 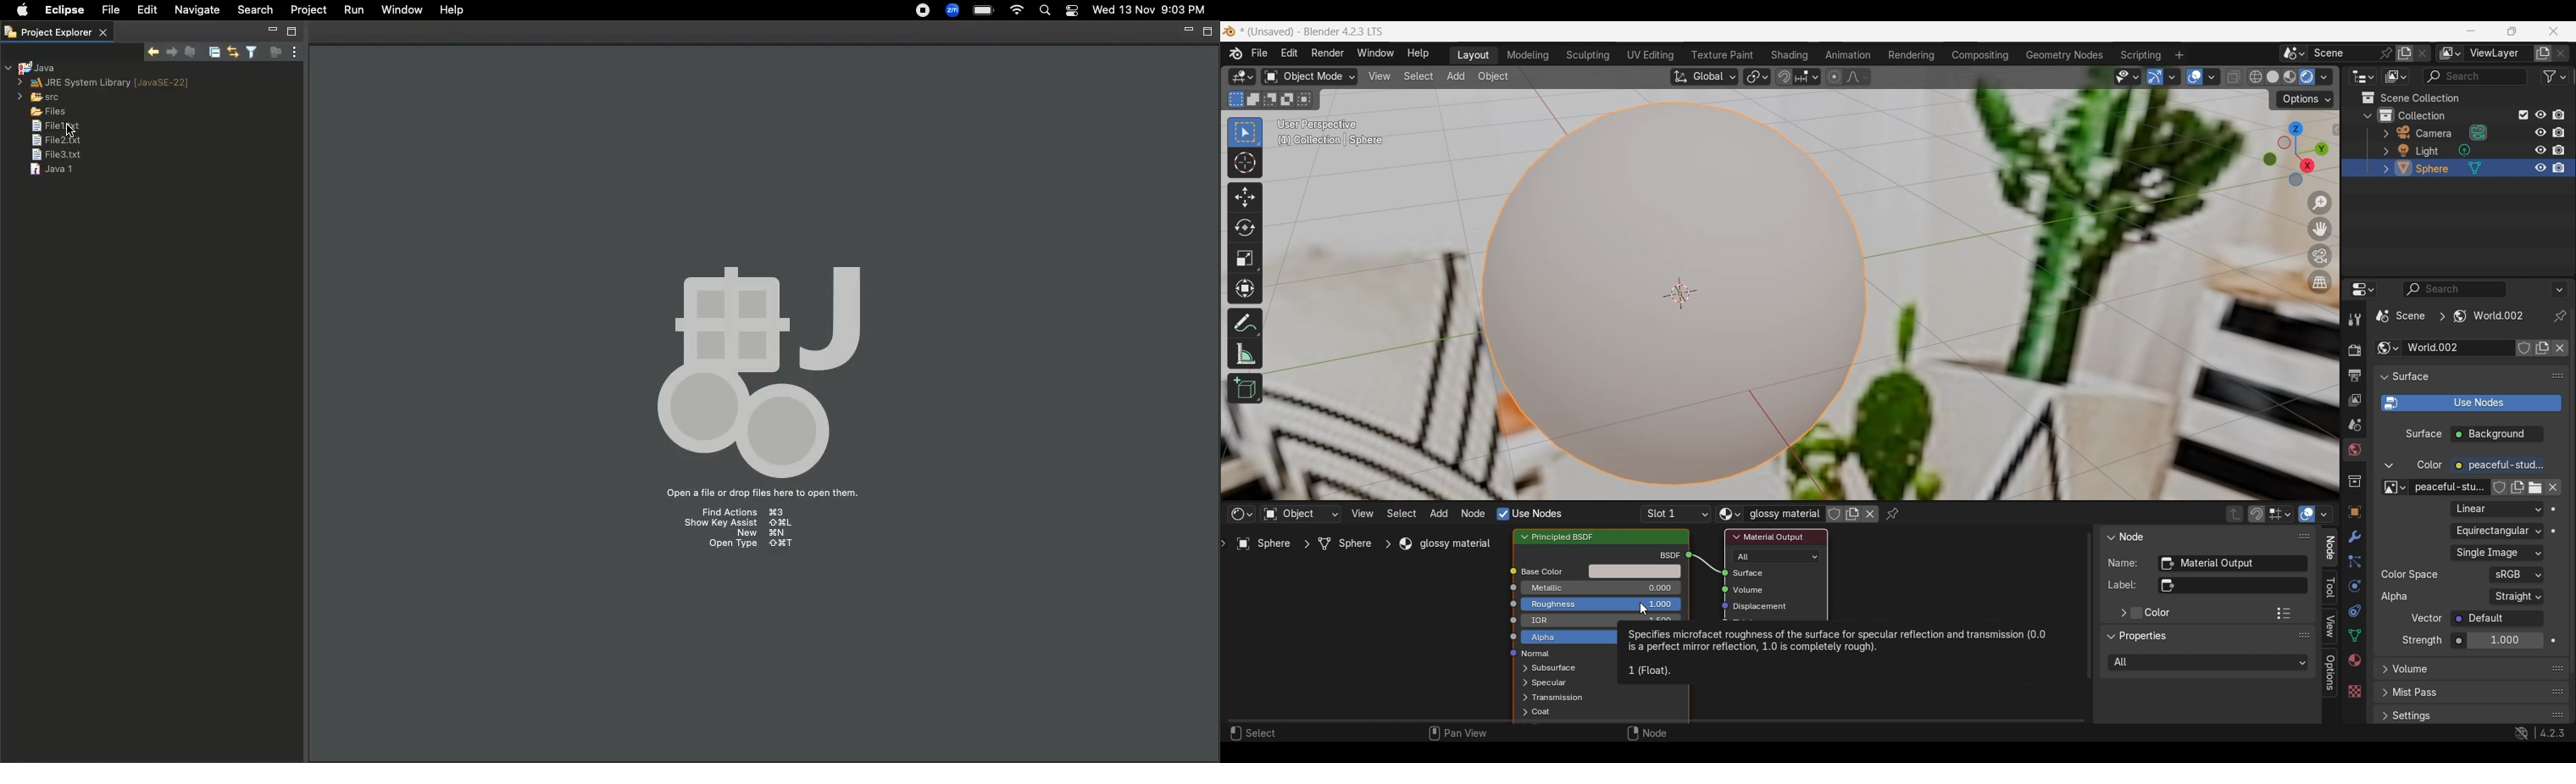 What do you see at coordinates (2290, 77) in the screenshot?
I see `Viewport shading: material preview` at bounding box center [2290, 77].